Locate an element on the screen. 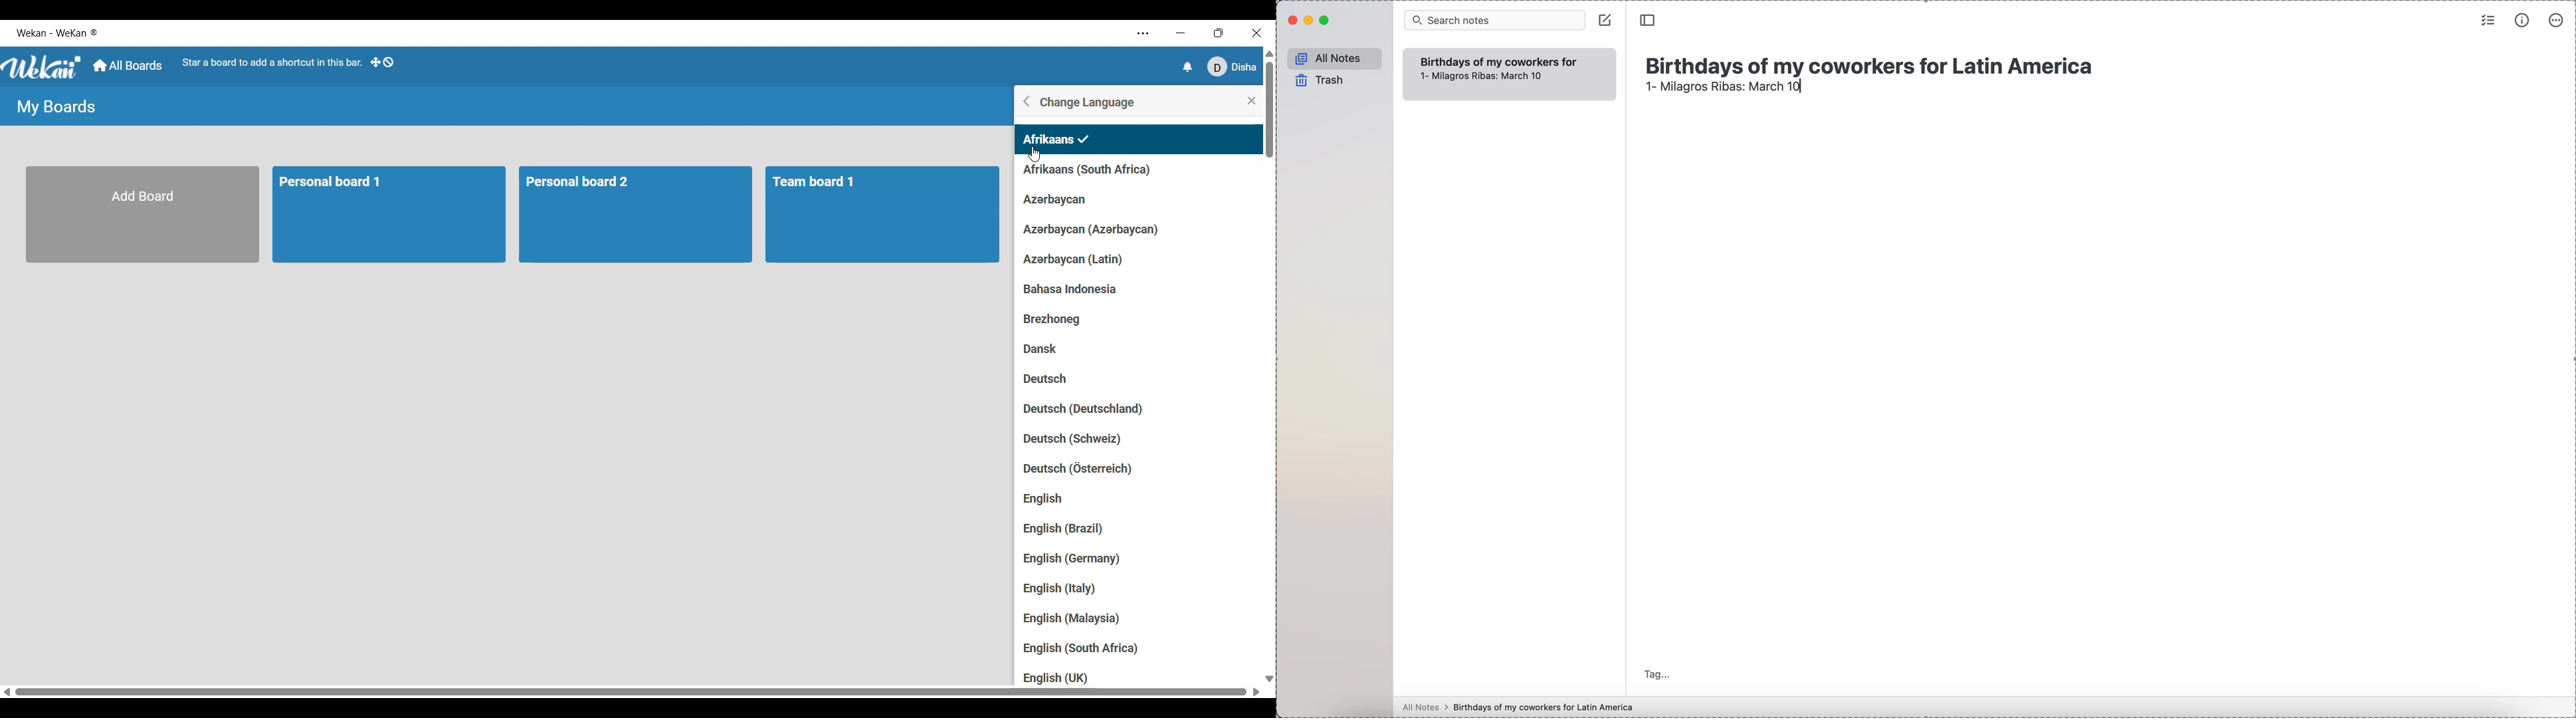 The width and height of the screenshot is (2576, 728). show desktop drag hand is located at coordinates (385, 64).